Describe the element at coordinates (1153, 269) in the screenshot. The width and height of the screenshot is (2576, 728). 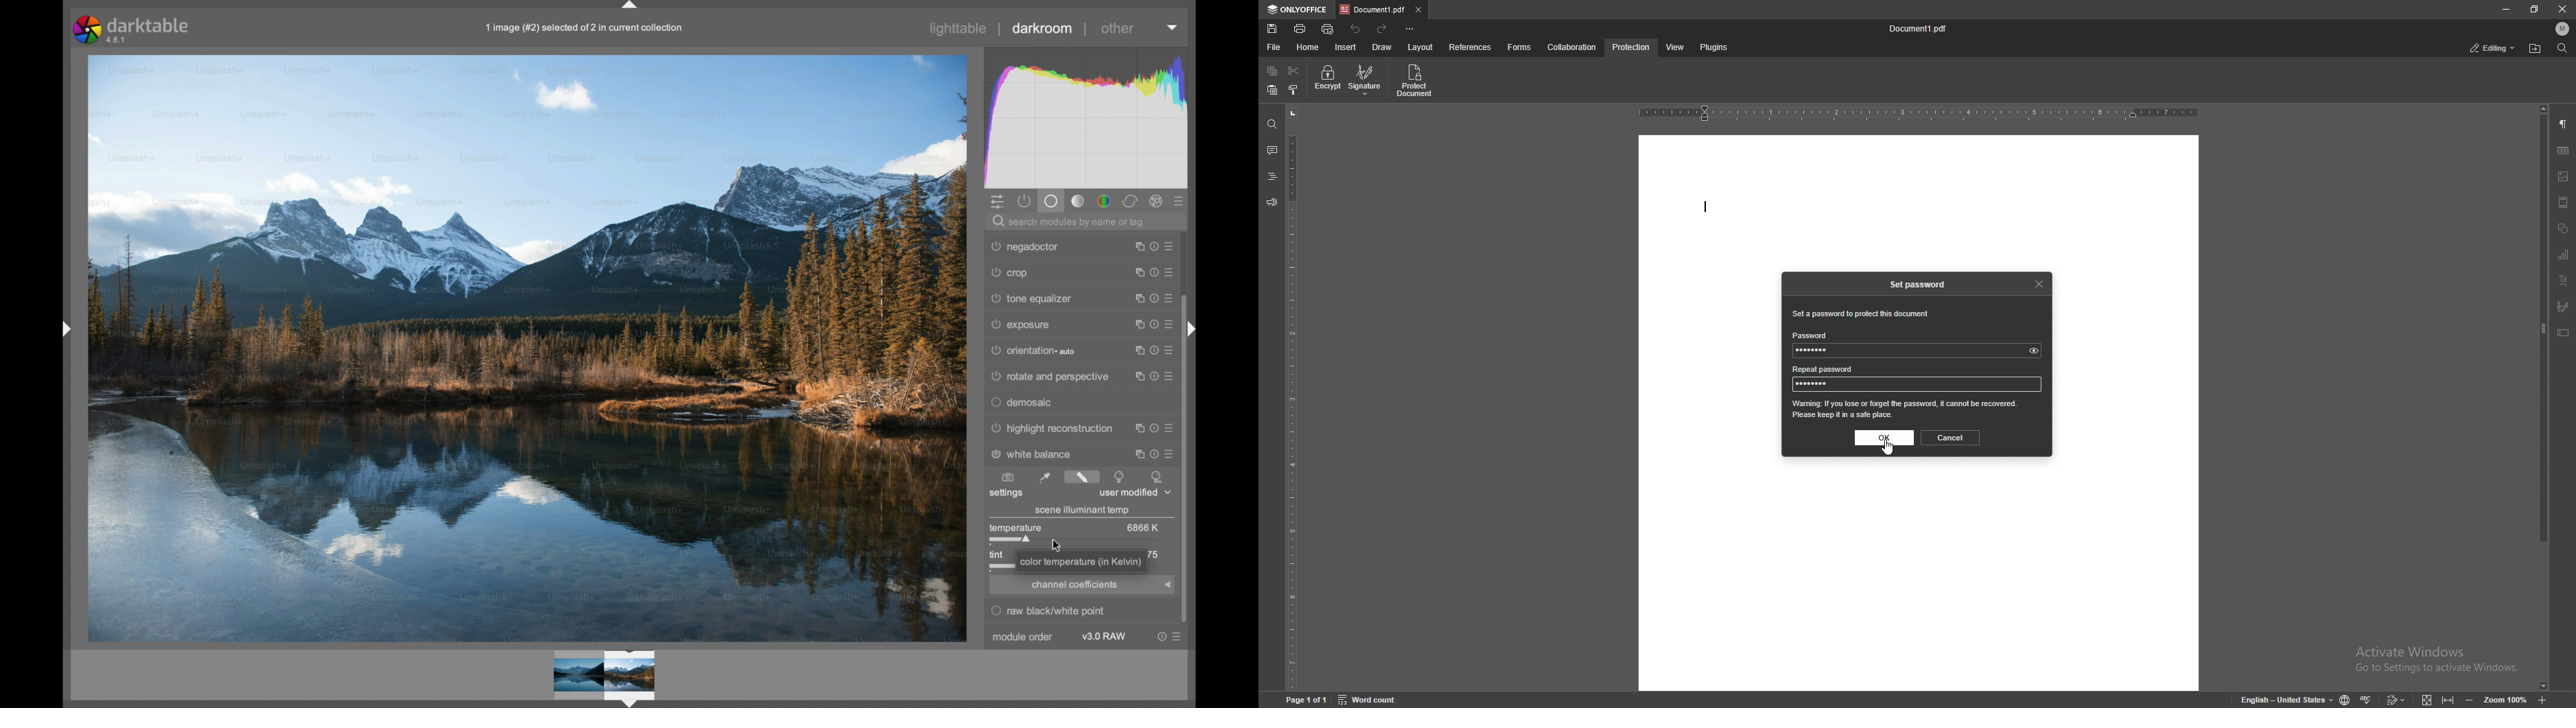
I see `reset parameters` at that location.